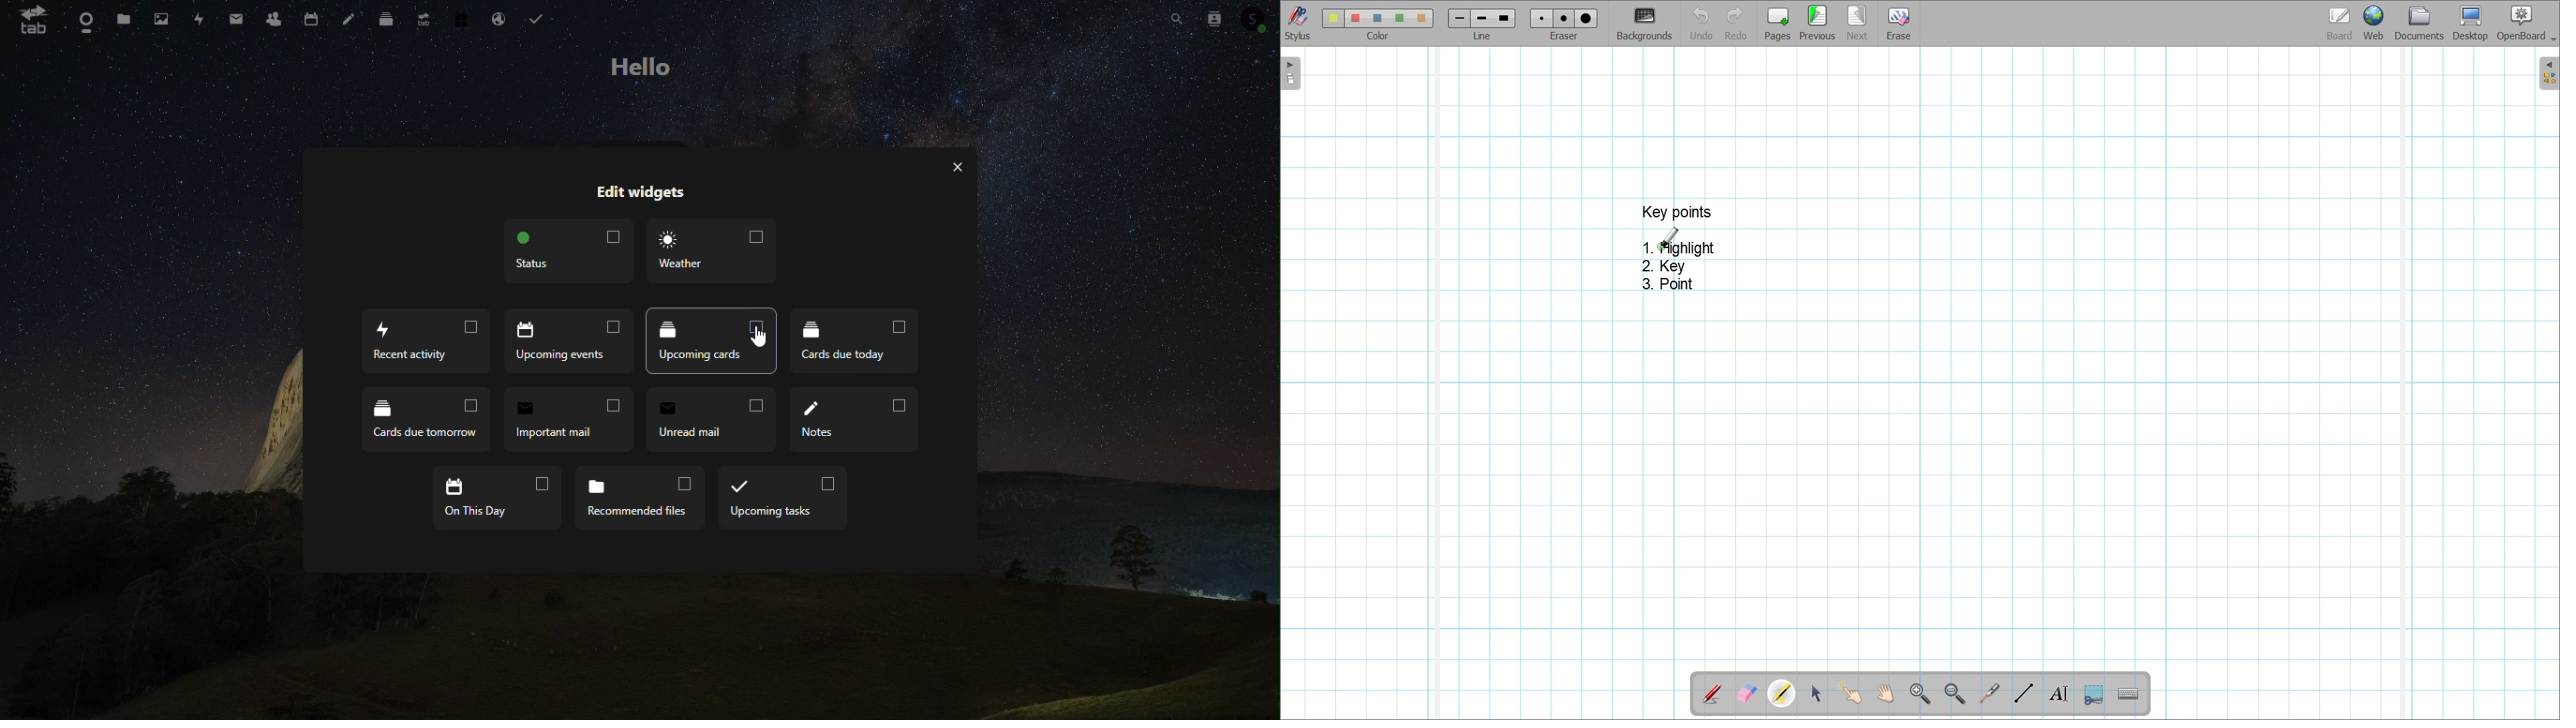 This screenshot has width=2576, height=728. I want to click on tab, so click(30, 20).